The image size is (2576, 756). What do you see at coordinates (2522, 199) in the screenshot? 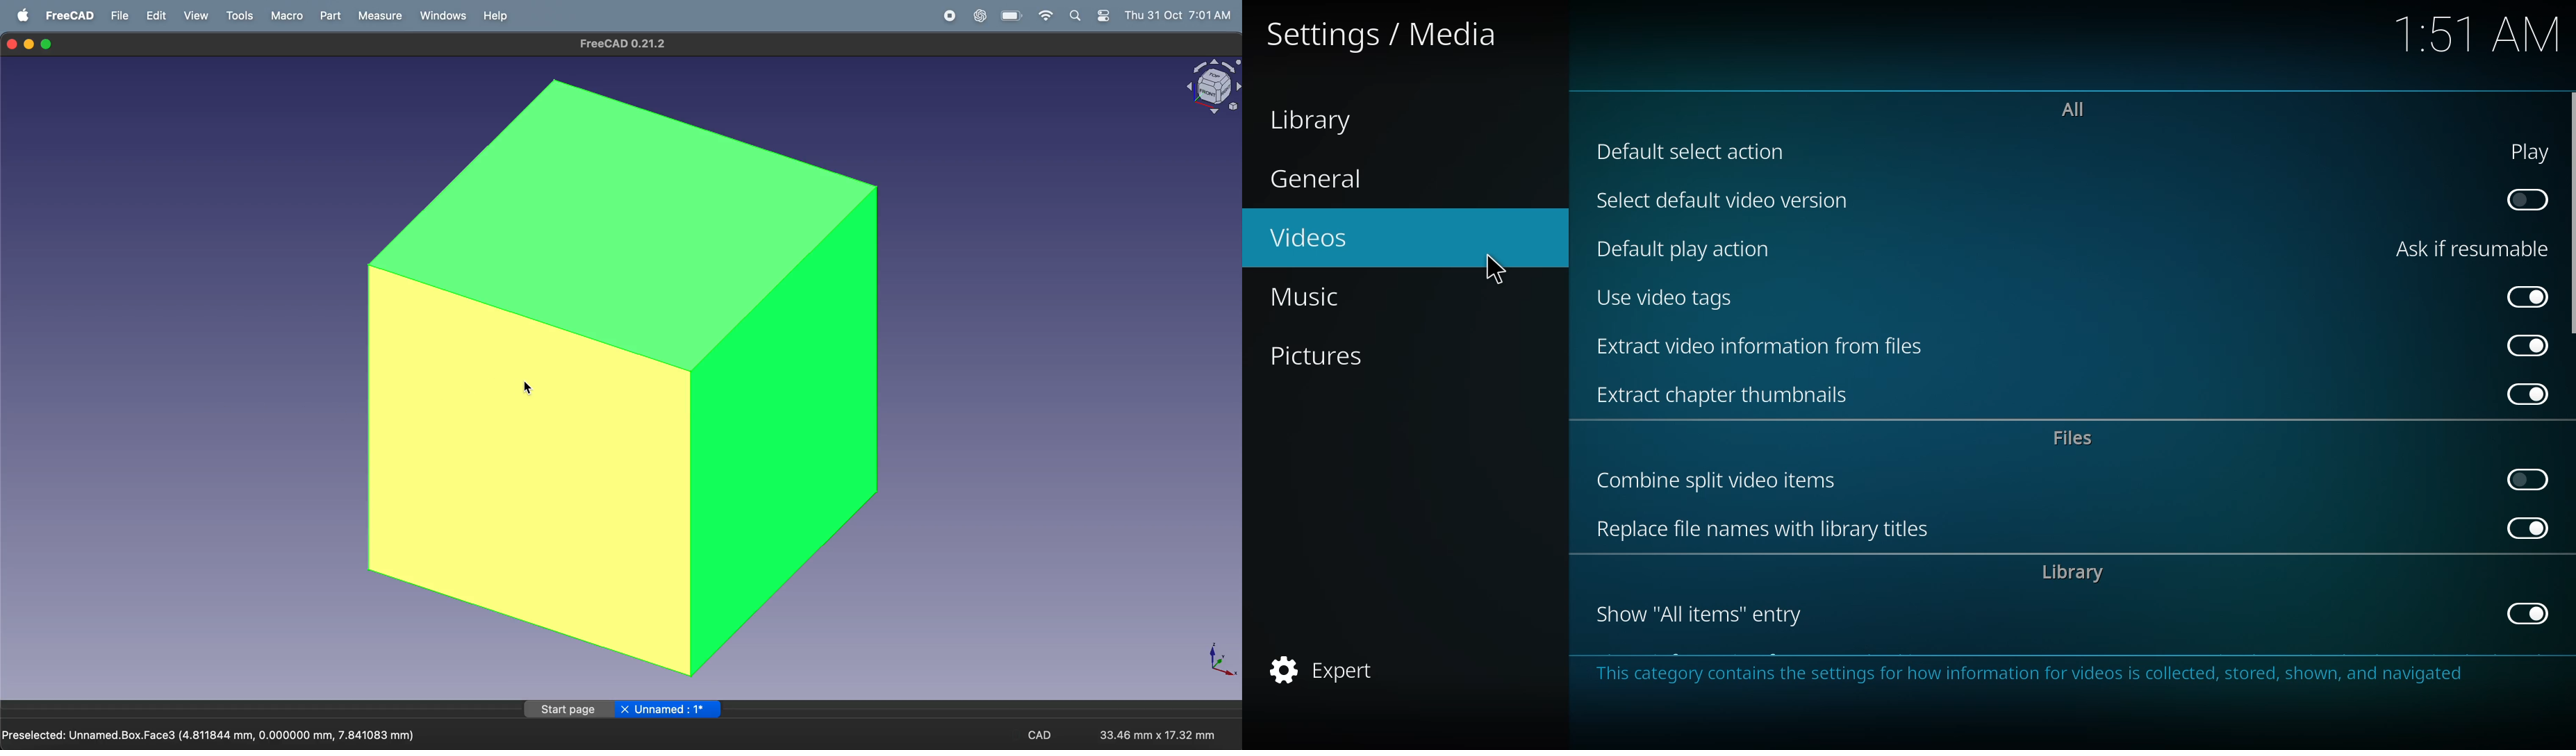
I see `click to enable` at bounding box center [2522, 199].